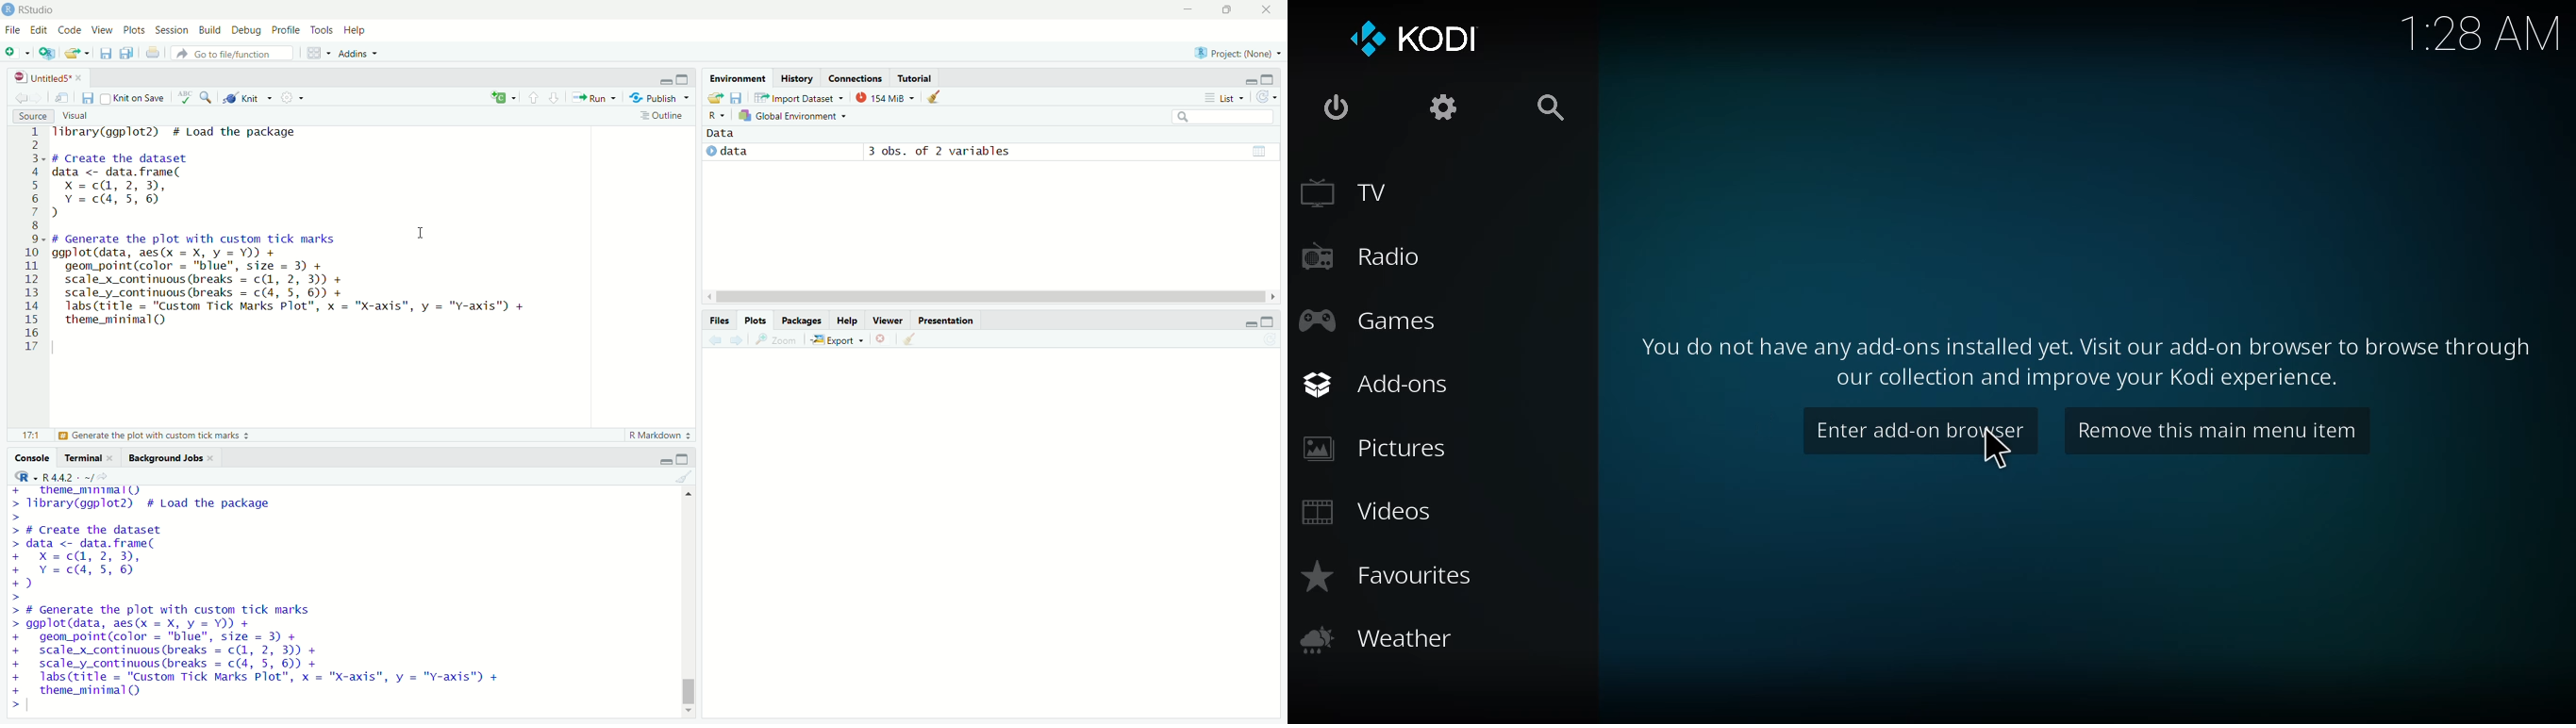 This screenshot has width=2576, height=728. What do you see at coordinates (2090, 355) in the screenshot?
I see `learn more` at bounding box center [2090, 355].